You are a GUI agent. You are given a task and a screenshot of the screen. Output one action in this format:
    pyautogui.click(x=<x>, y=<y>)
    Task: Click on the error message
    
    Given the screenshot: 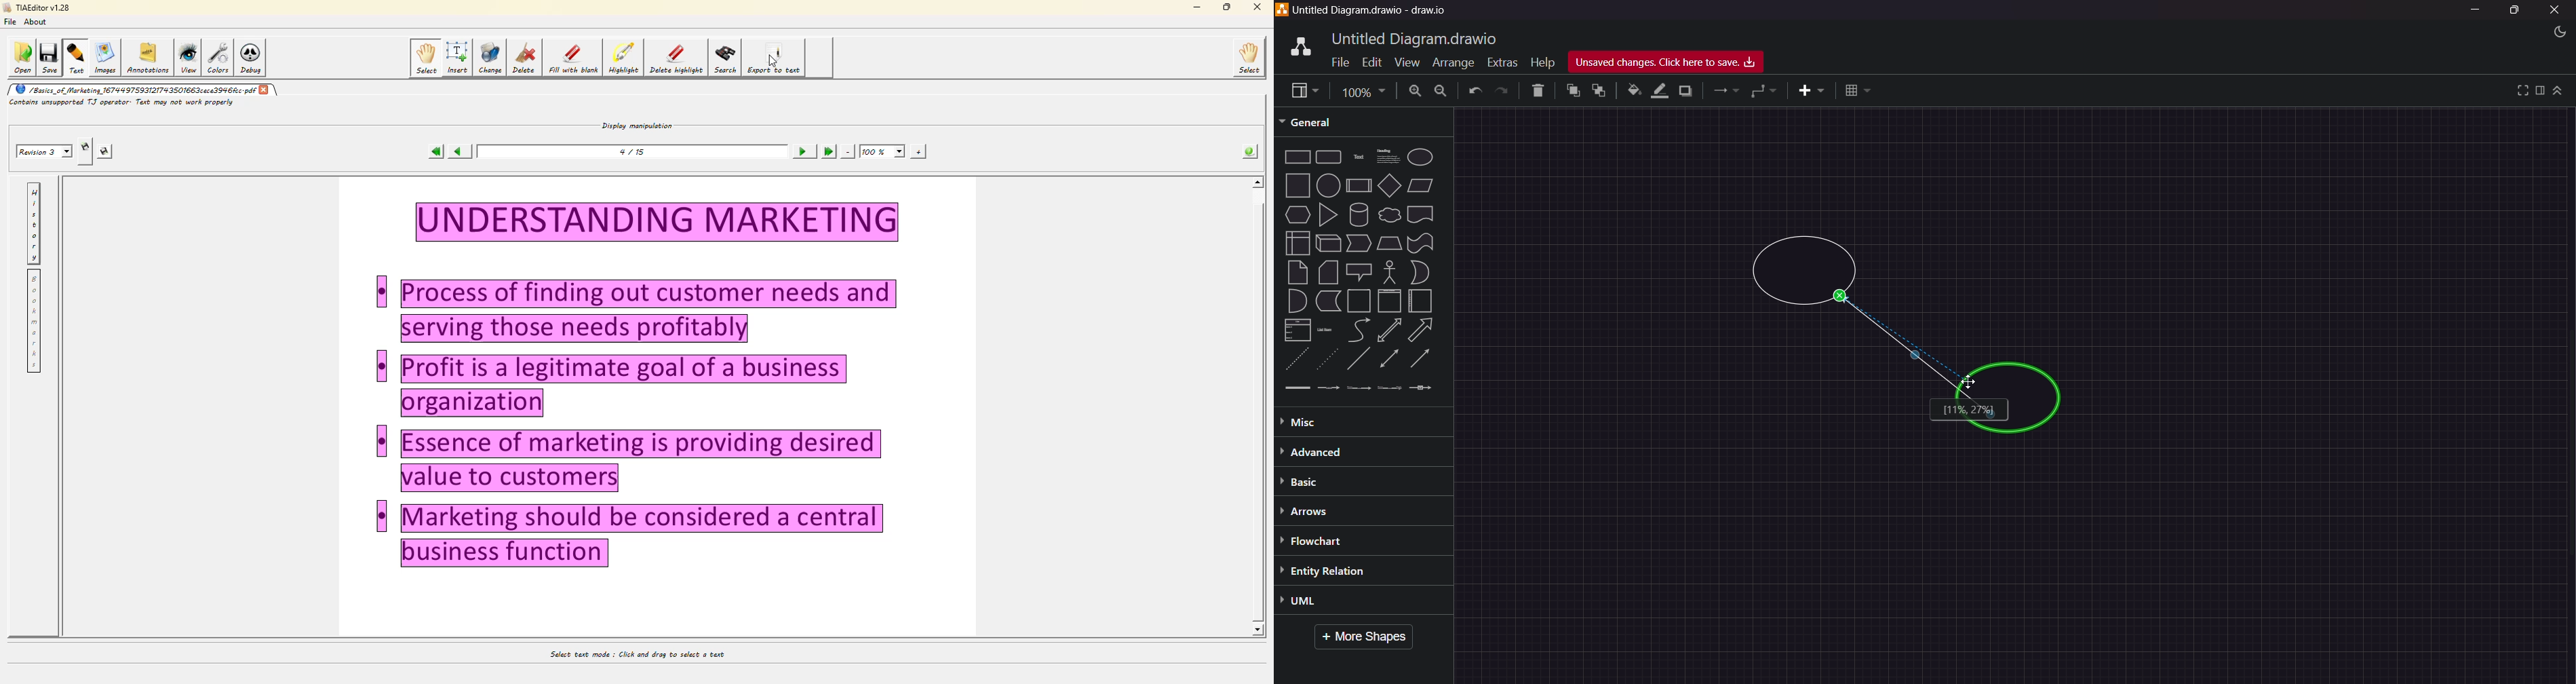 What is the action you would take?
    pyautogui.click(x=125, y=105)
    